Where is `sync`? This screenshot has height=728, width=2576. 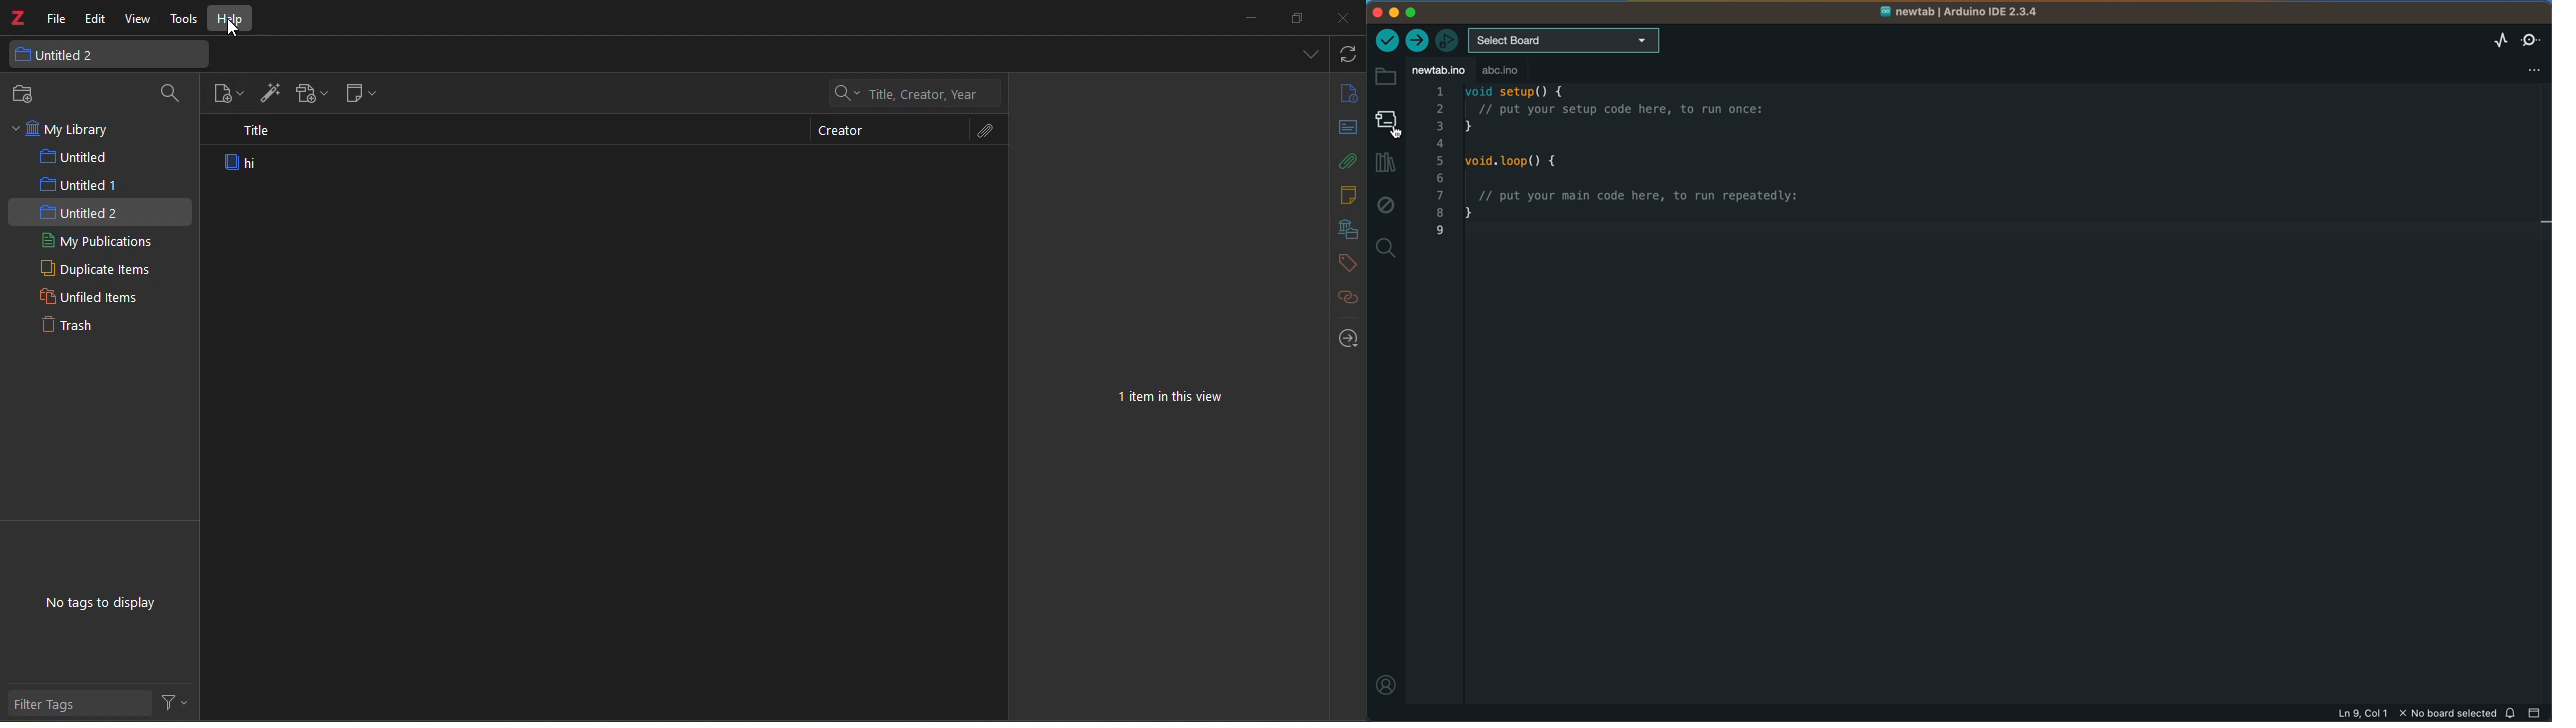
sync is located at coordinates (1350, 53).